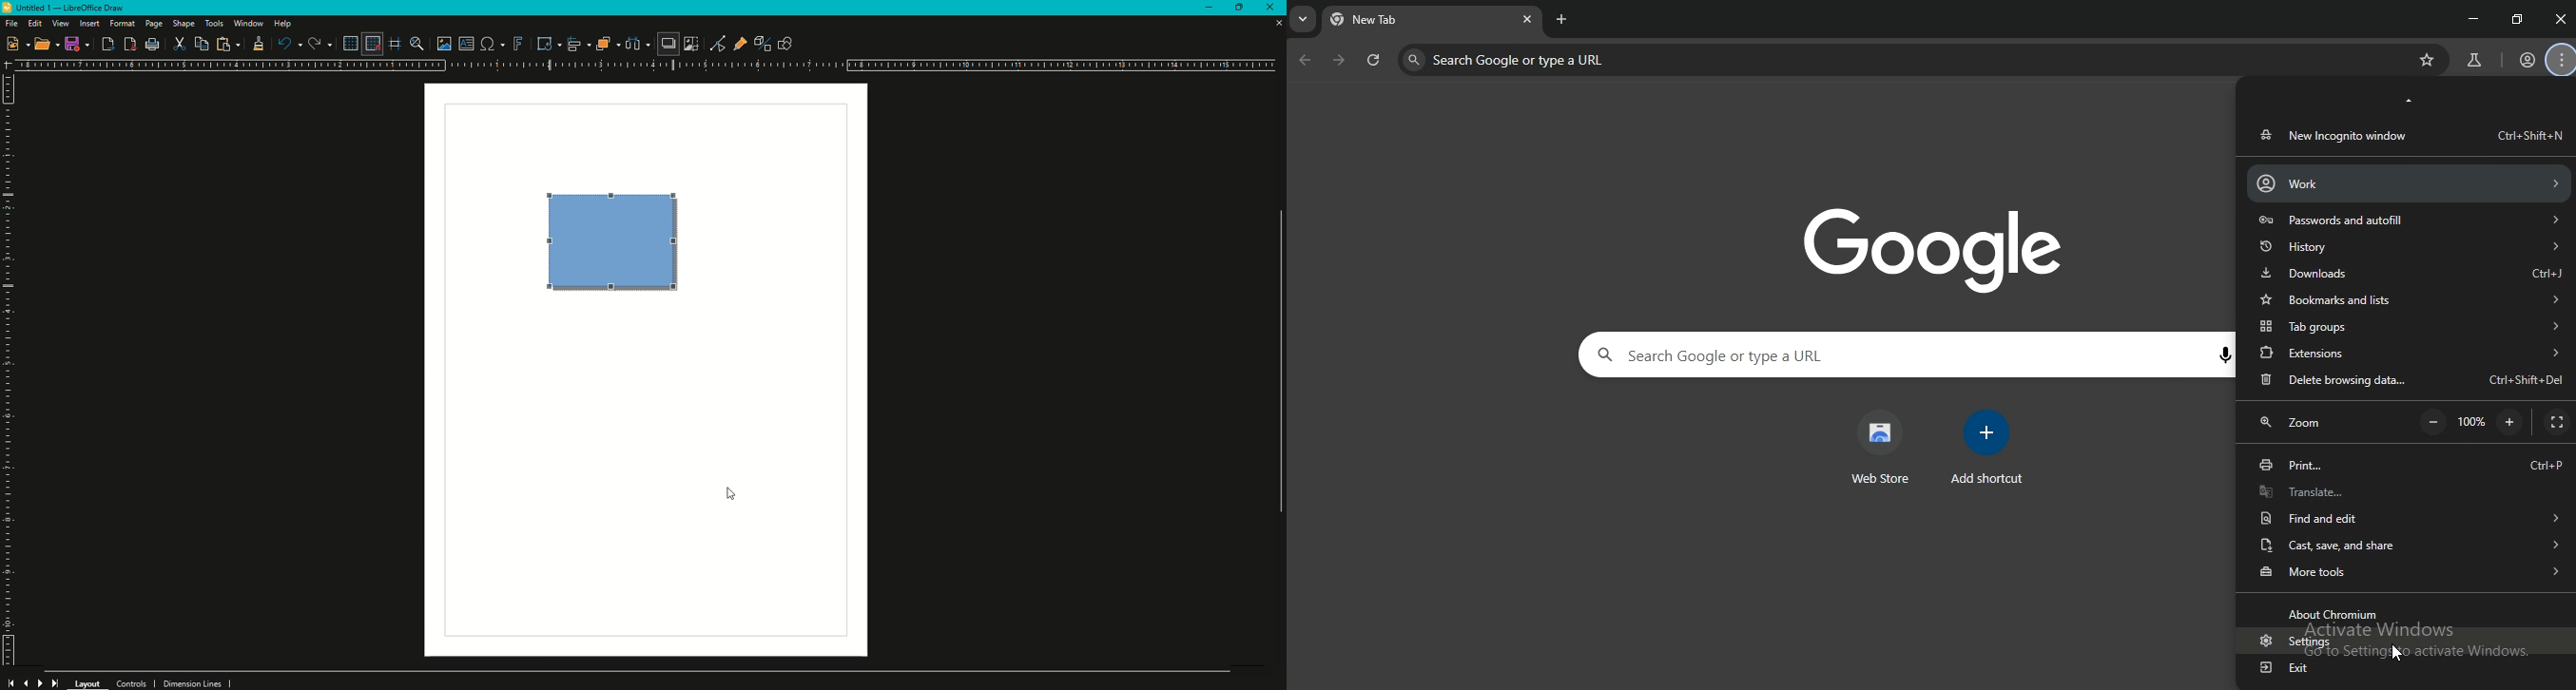  Describe the element at coordinates (198, 683) in the screenshot. I see `Dimension Lines` at that location.